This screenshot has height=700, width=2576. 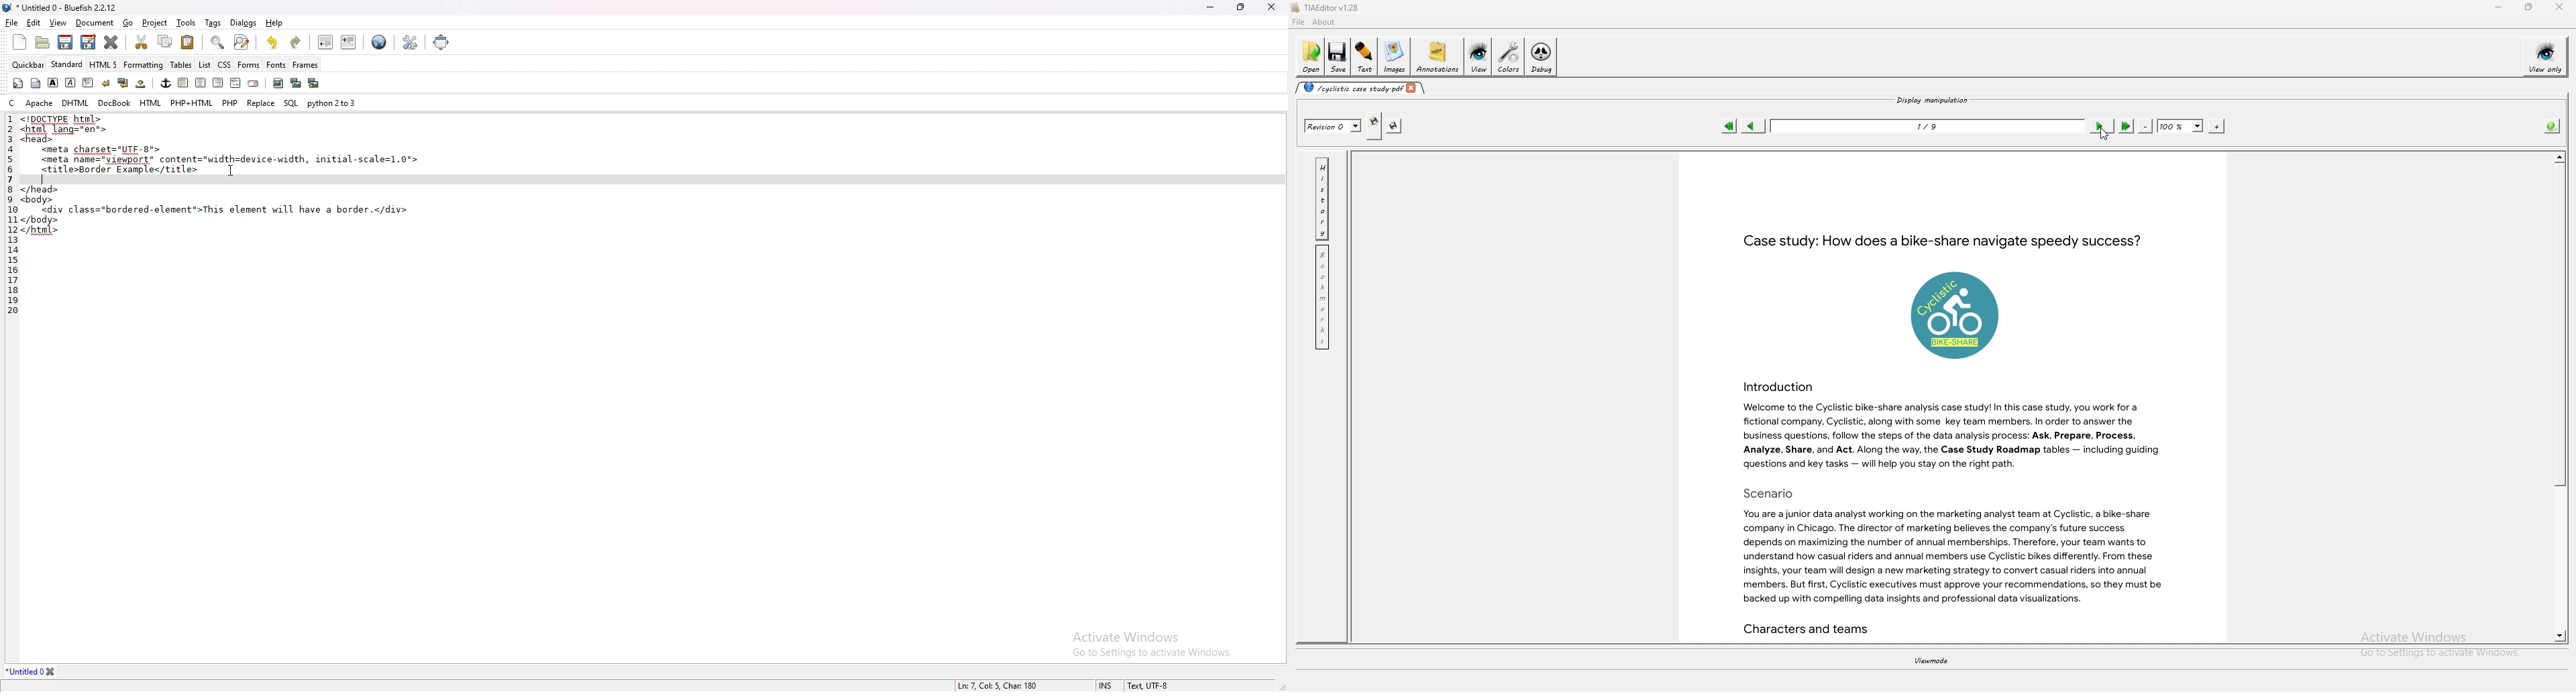 I want to click on fonts, so click(x=276, y=64).